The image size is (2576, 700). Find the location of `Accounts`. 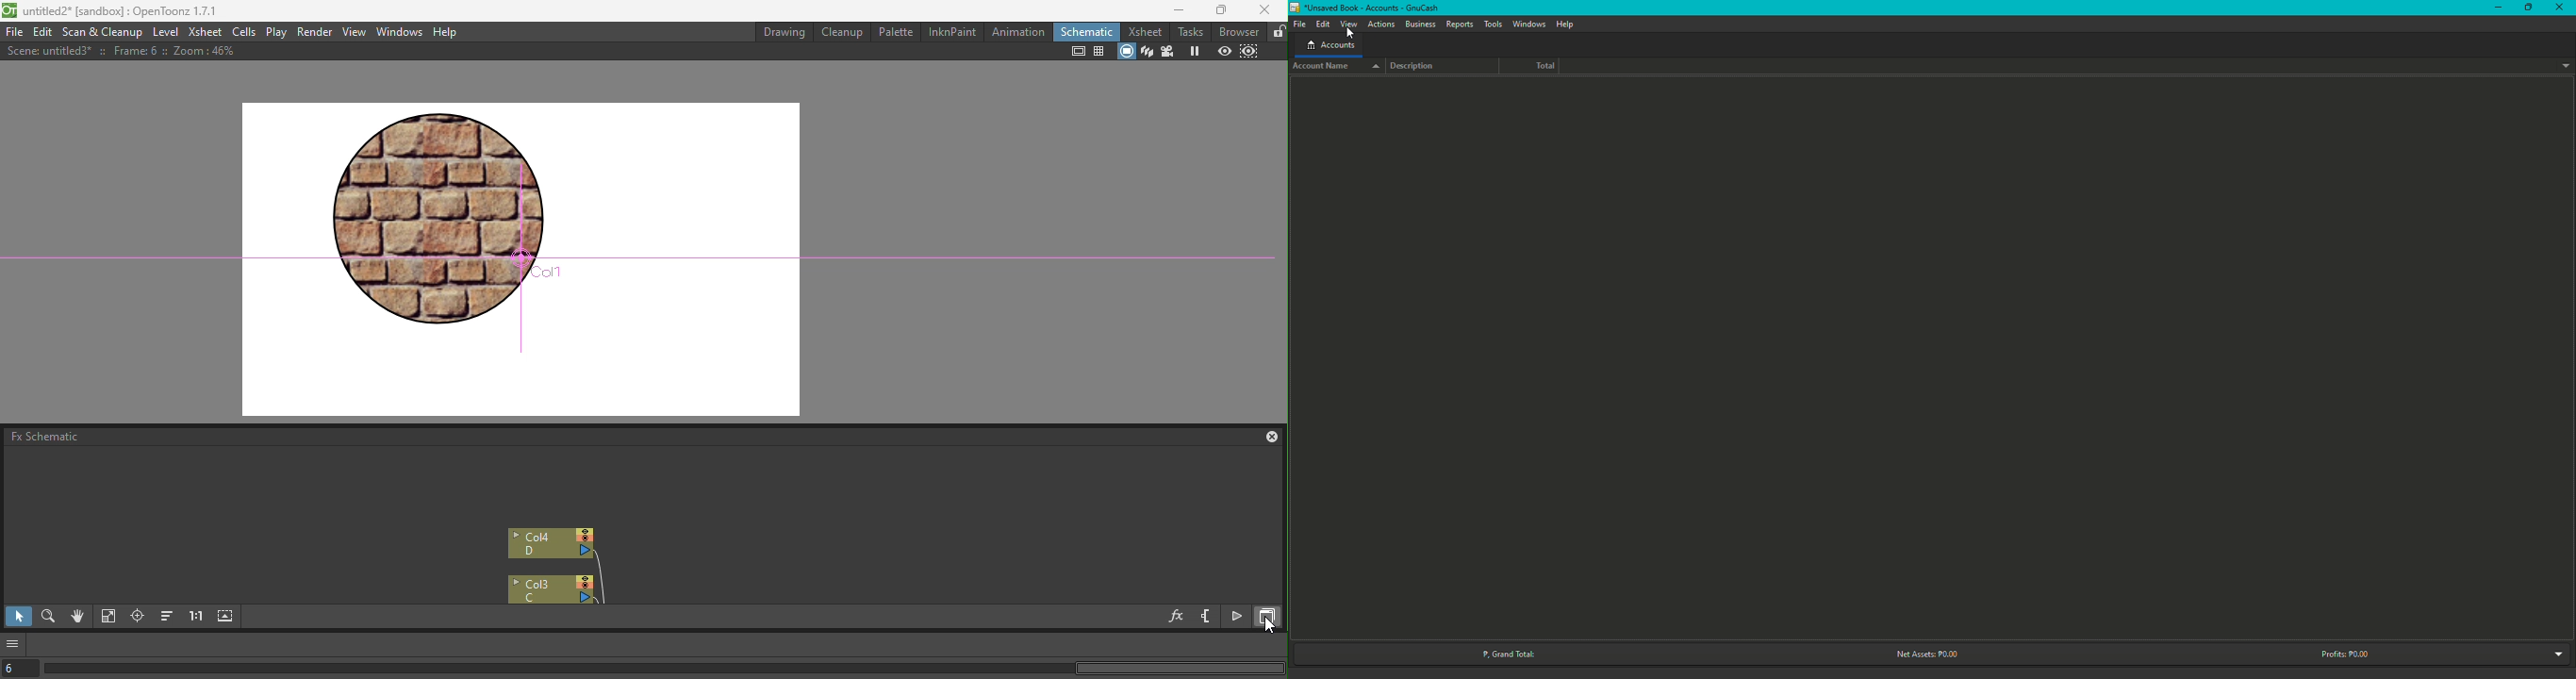

Accounts is located at coordinates (1330, 44).